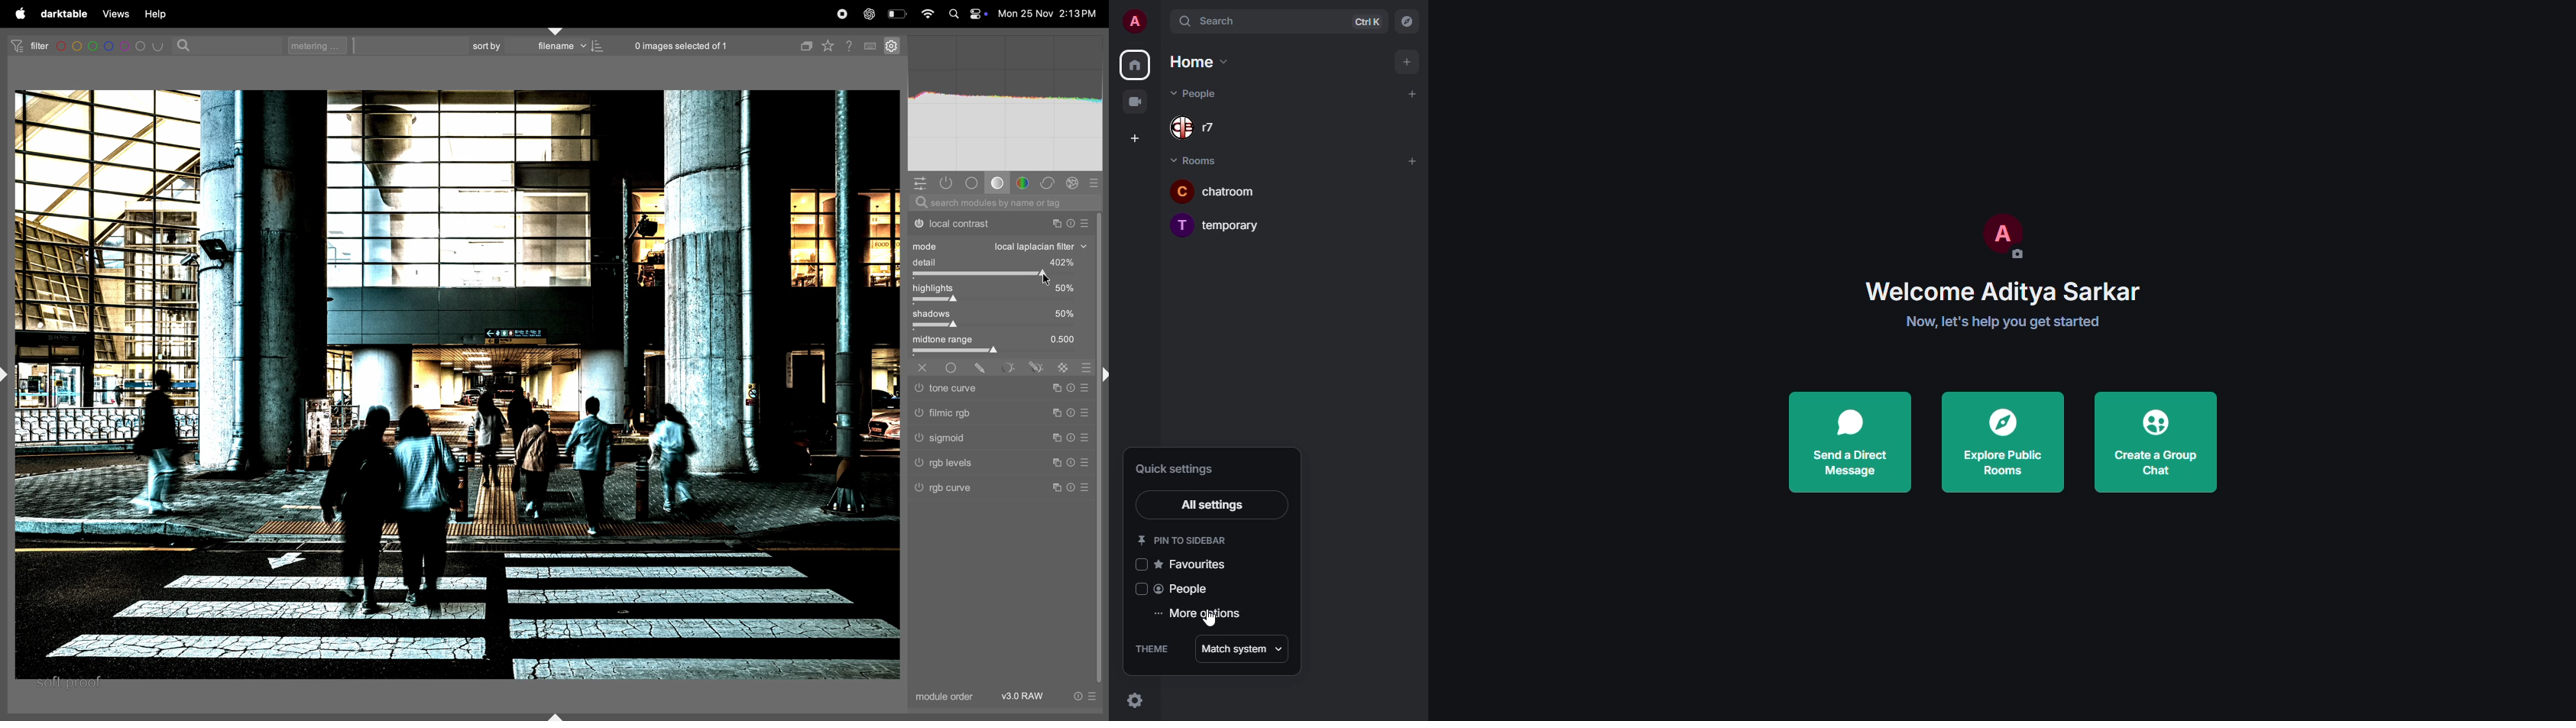 This screenshot has width=2576, height=728. What do you see at coordinates (1073, 488) in the screenshot?
I see `reset` at bounding box center [1073, 488].